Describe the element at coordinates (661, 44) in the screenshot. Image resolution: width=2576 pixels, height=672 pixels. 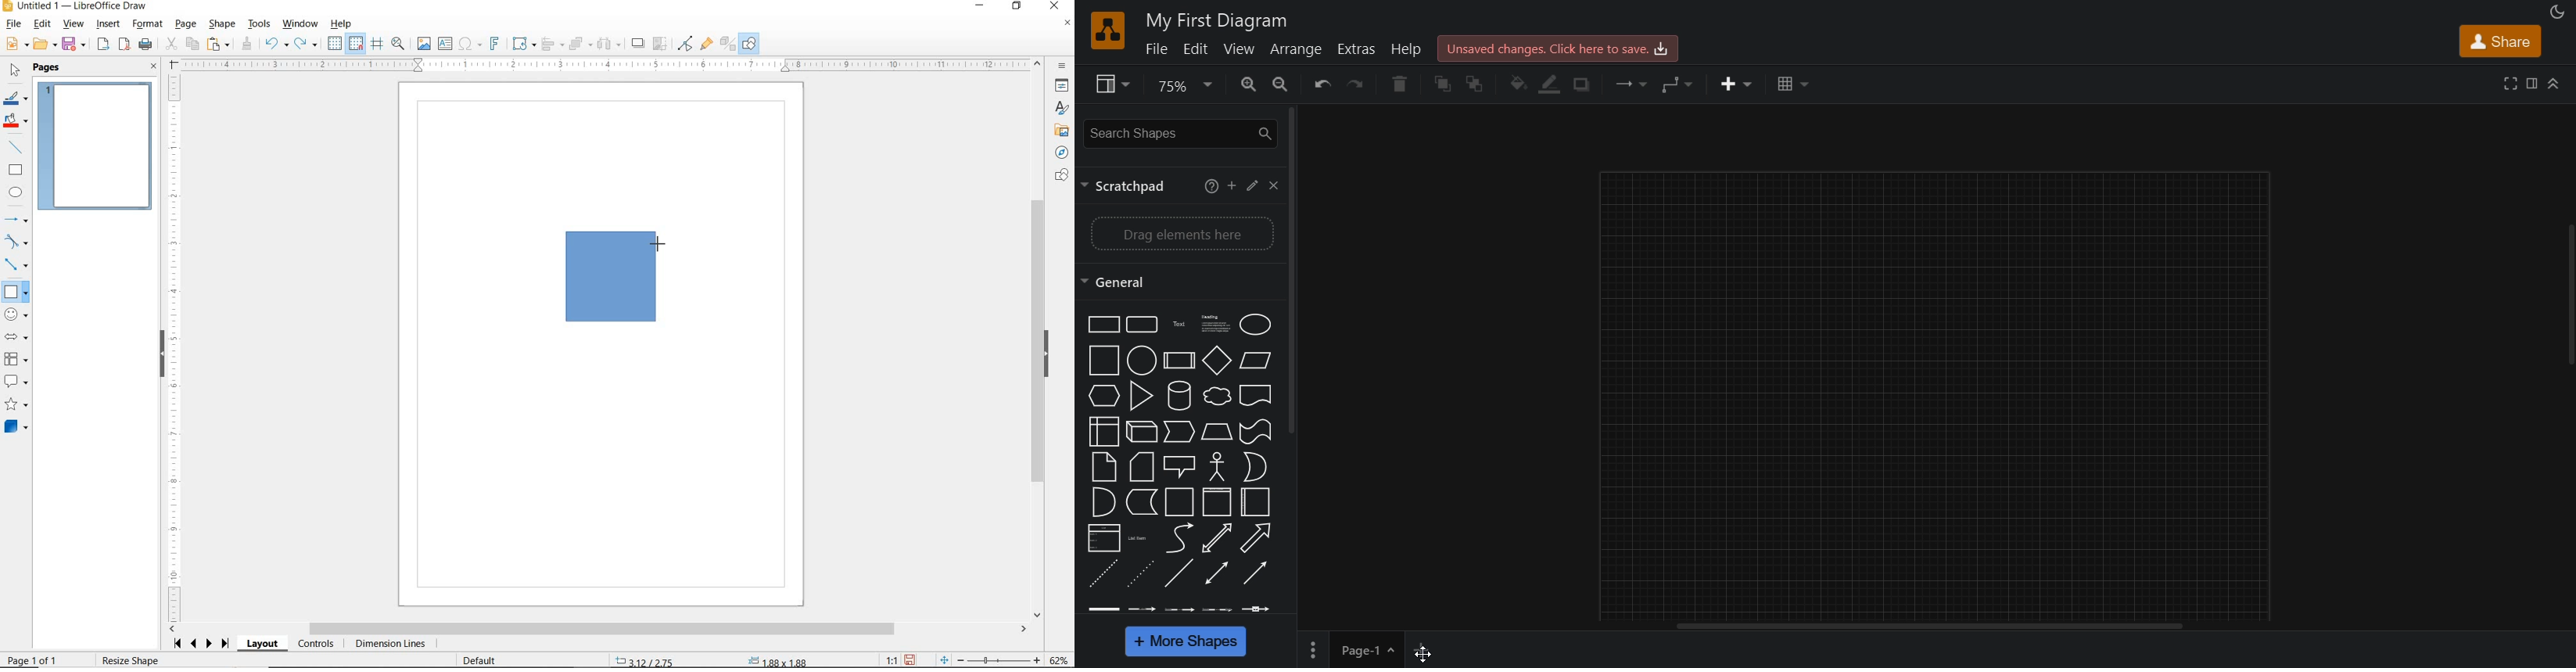
I see `CROP IMAGE` at that location.